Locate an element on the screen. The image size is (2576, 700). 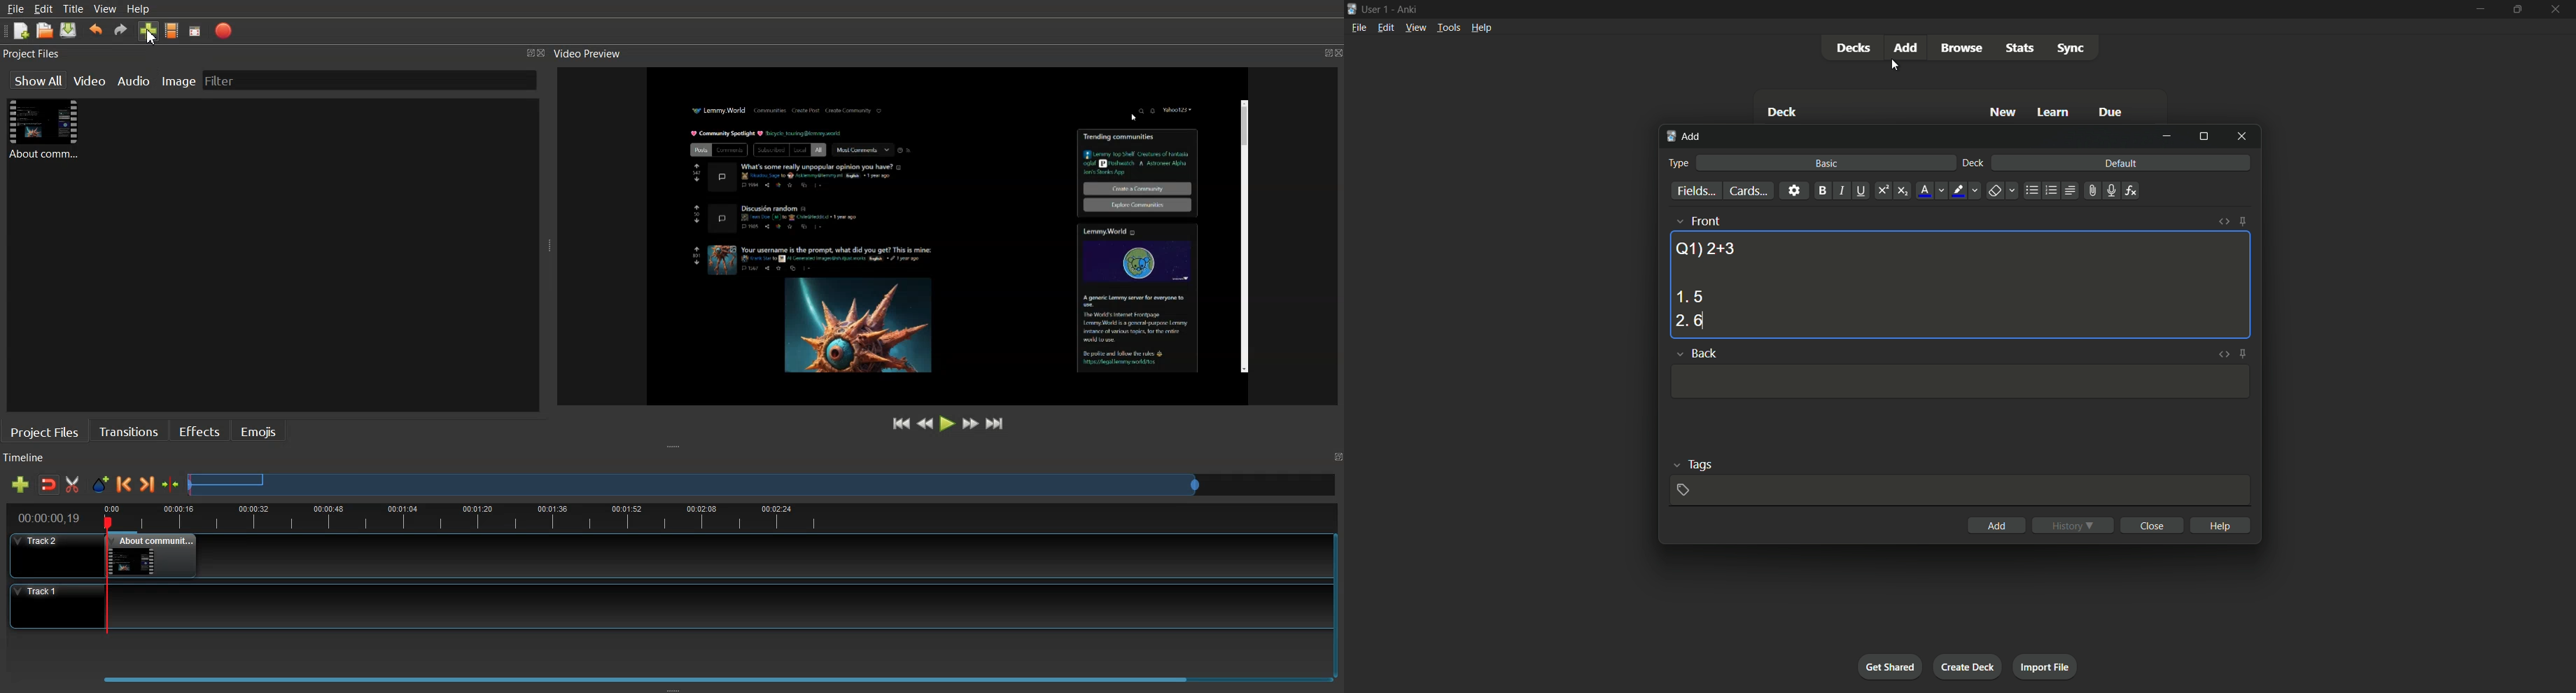
equations is located at coordinates (2131, 191).